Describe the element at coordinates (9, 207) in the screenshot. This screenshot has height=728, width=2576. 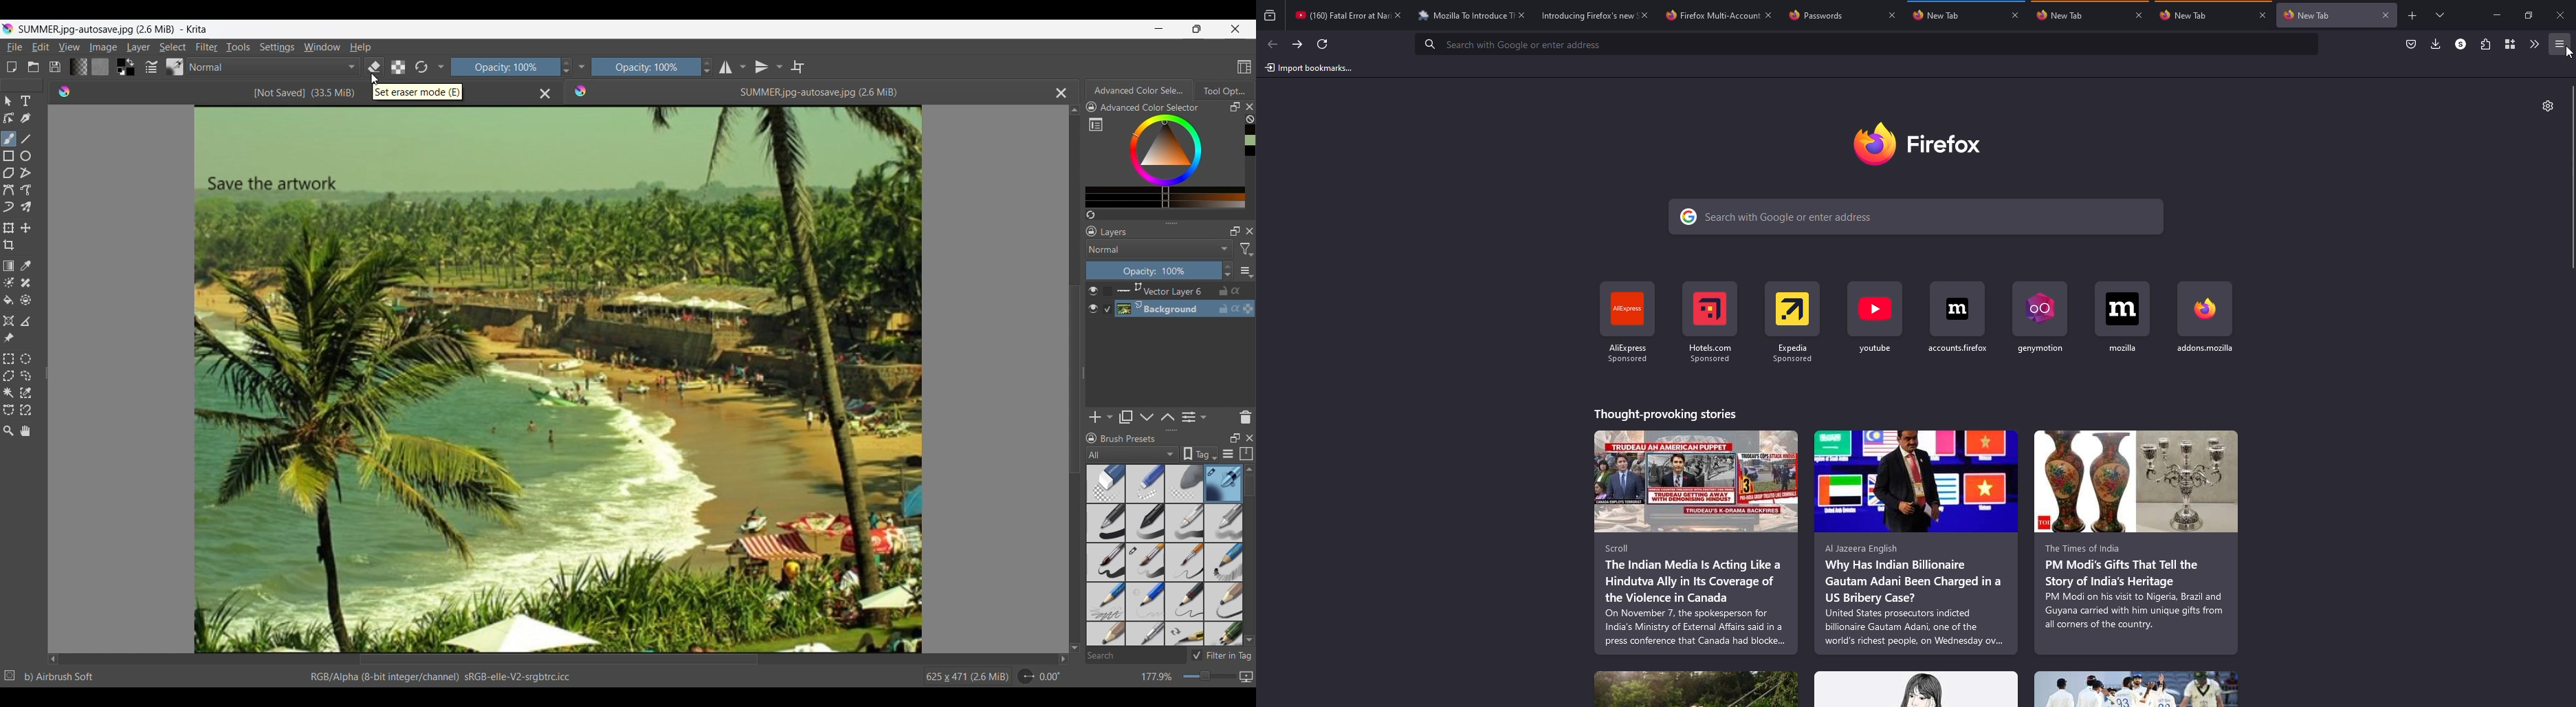
I see `Dynamic brush tool` at that location.